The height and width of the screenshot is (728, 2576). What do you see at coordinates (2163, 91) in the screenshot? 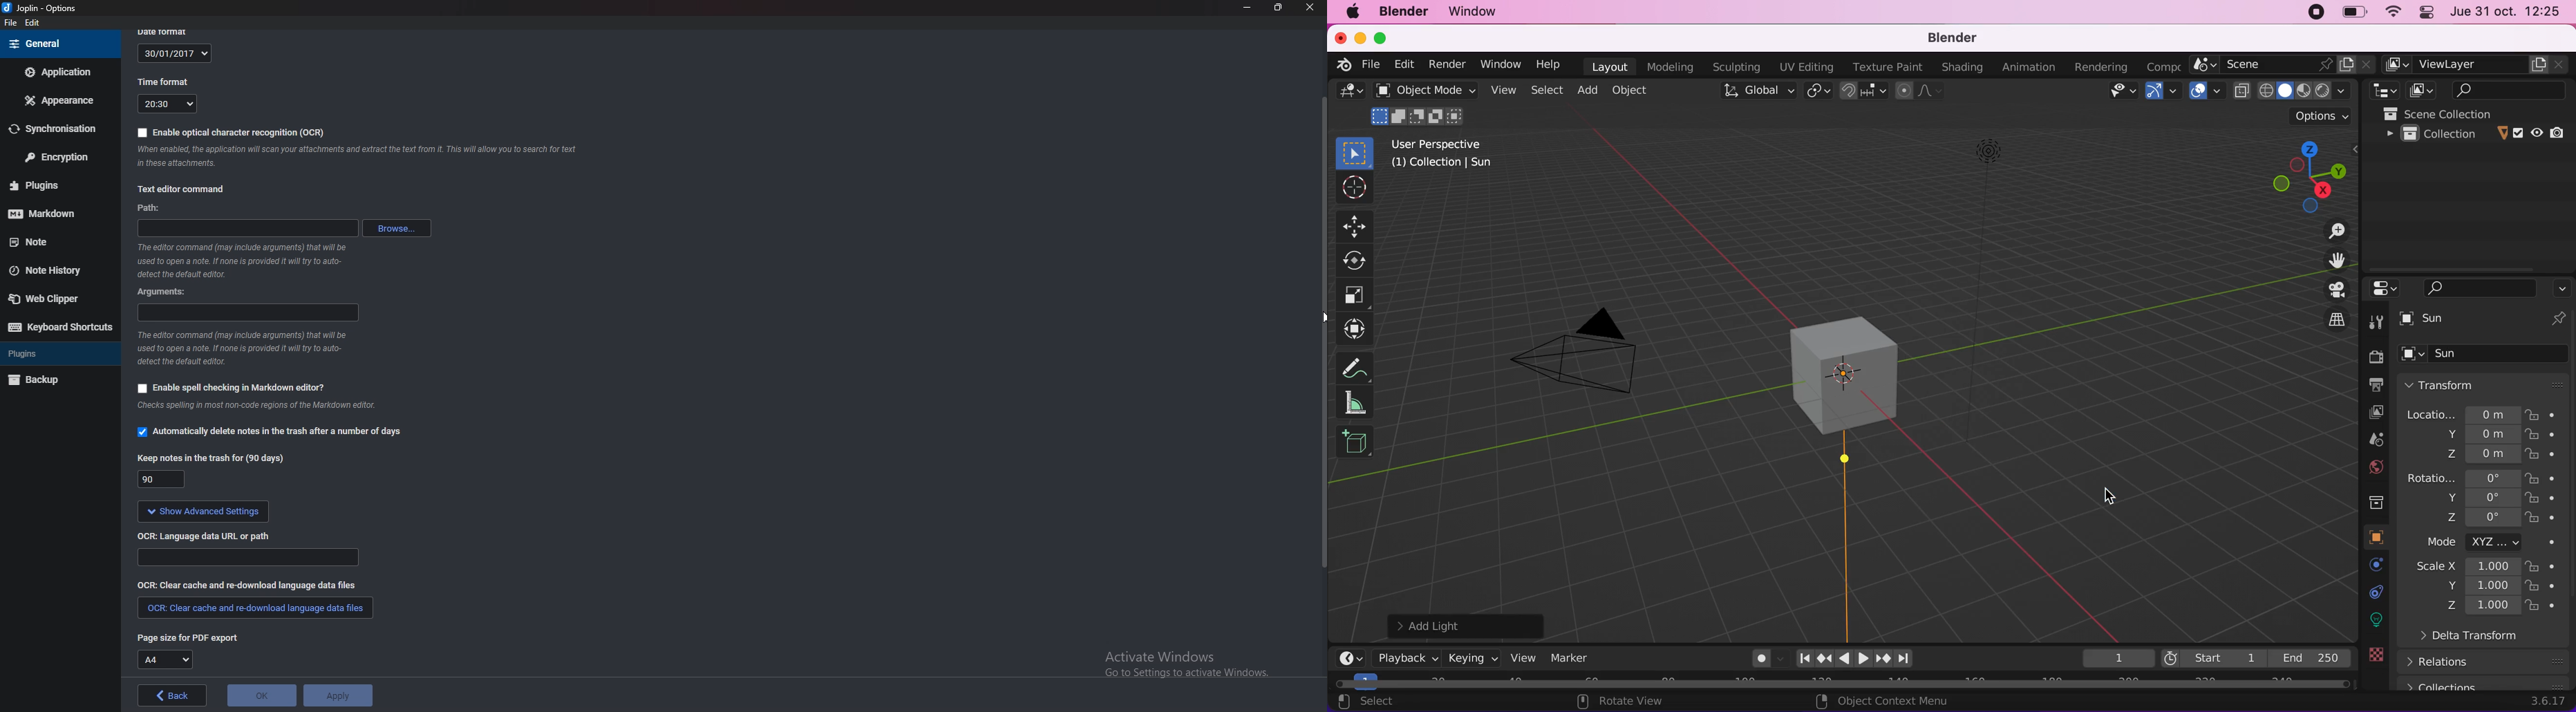
I see `gizmos` at bounding box center [2163, 91].